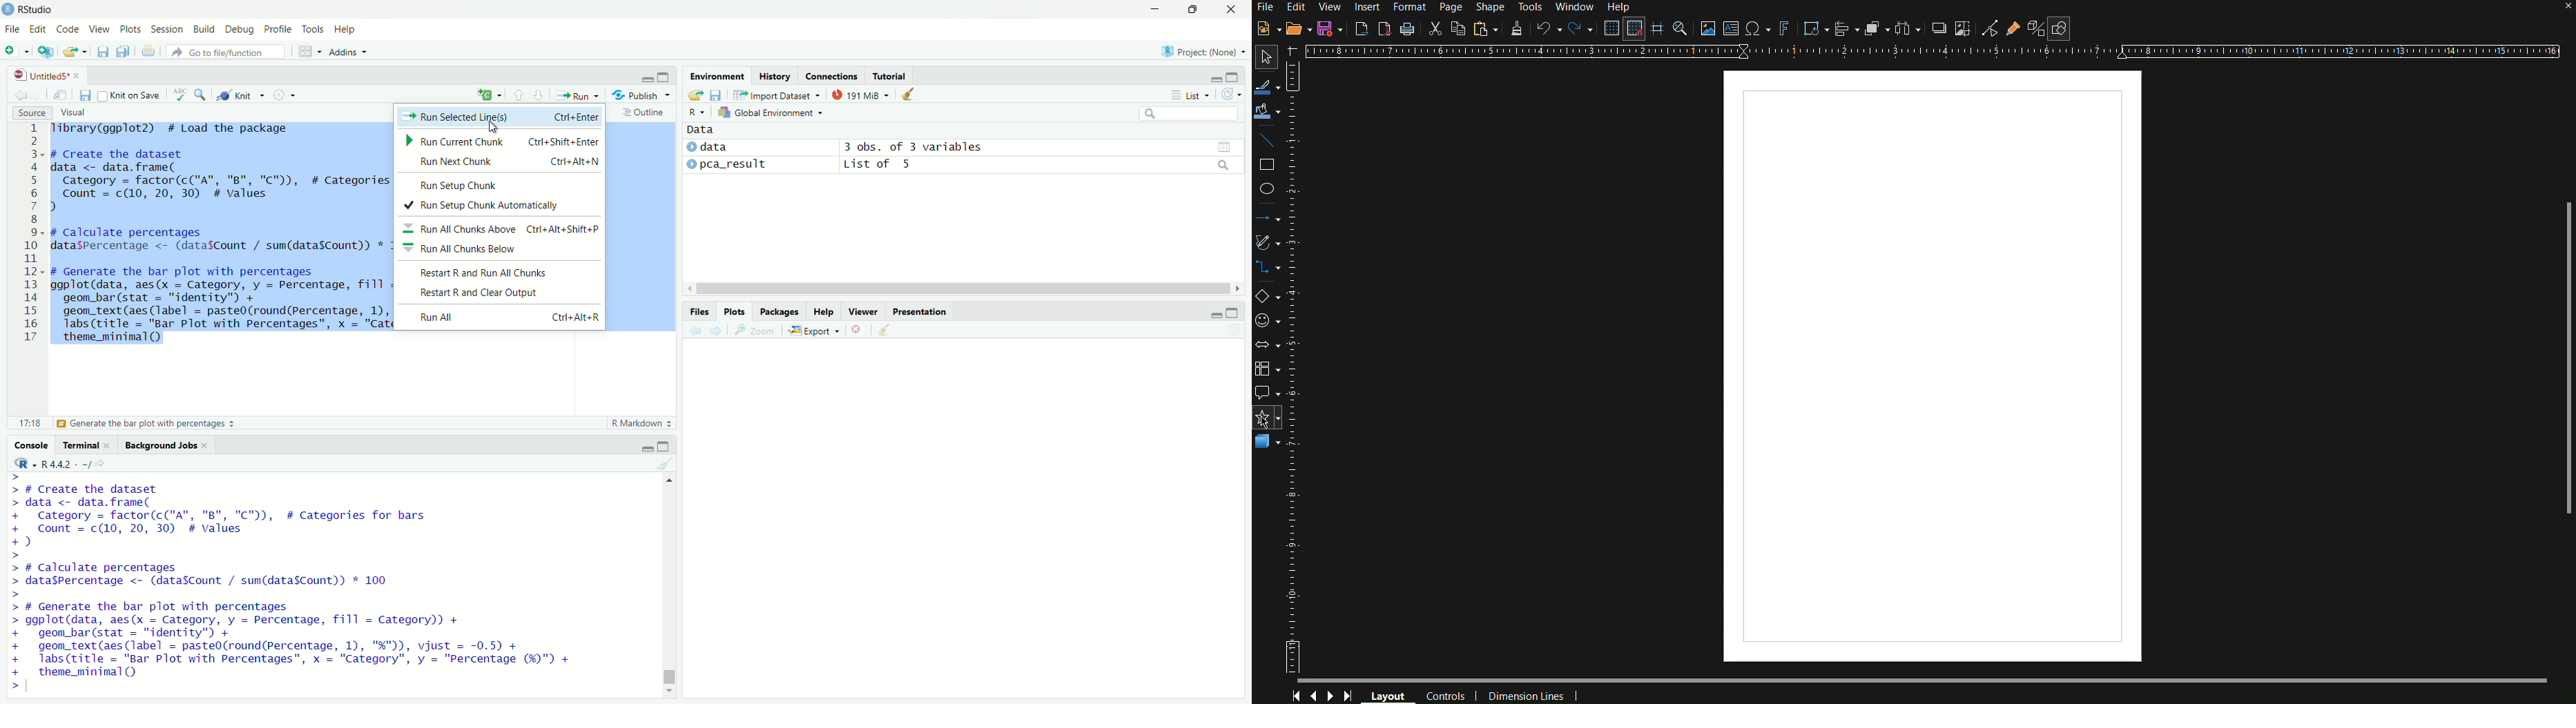 The image size is (2576, 728). I want to click on Arrows, so click(1269, 222).